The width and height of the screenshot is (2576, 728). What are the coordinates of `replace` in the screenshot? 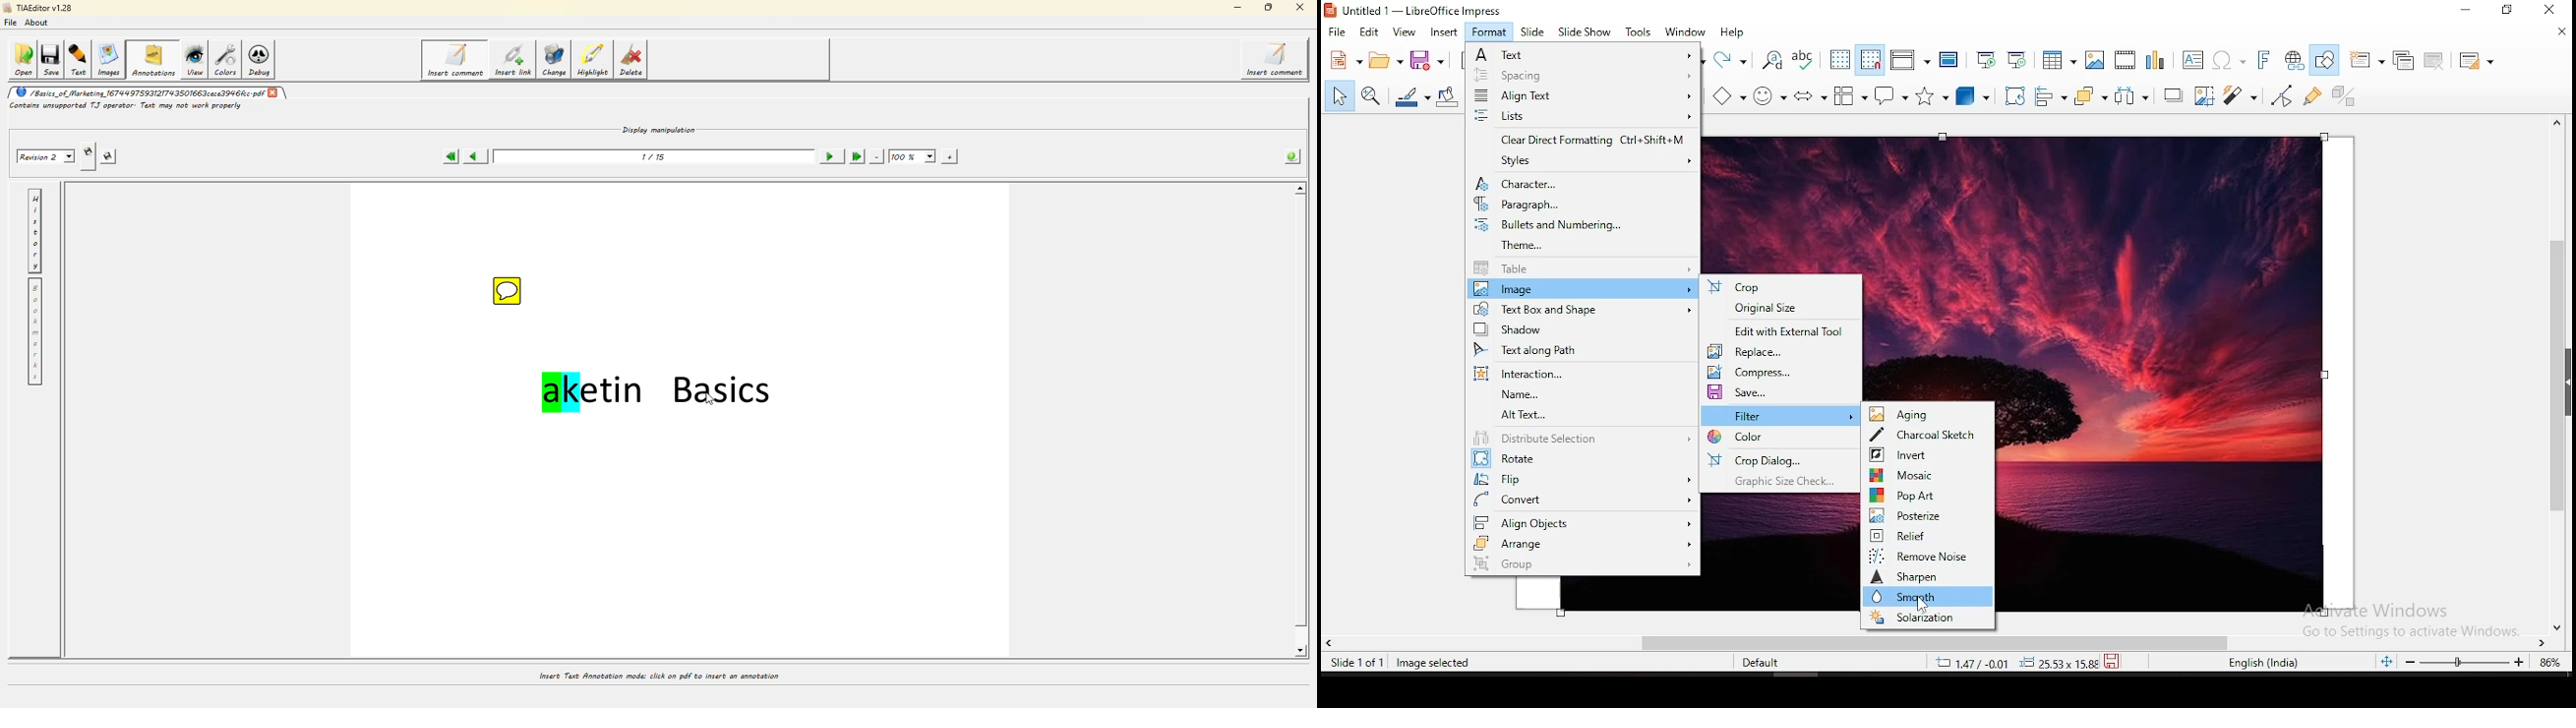 It's located at (1782, 352).